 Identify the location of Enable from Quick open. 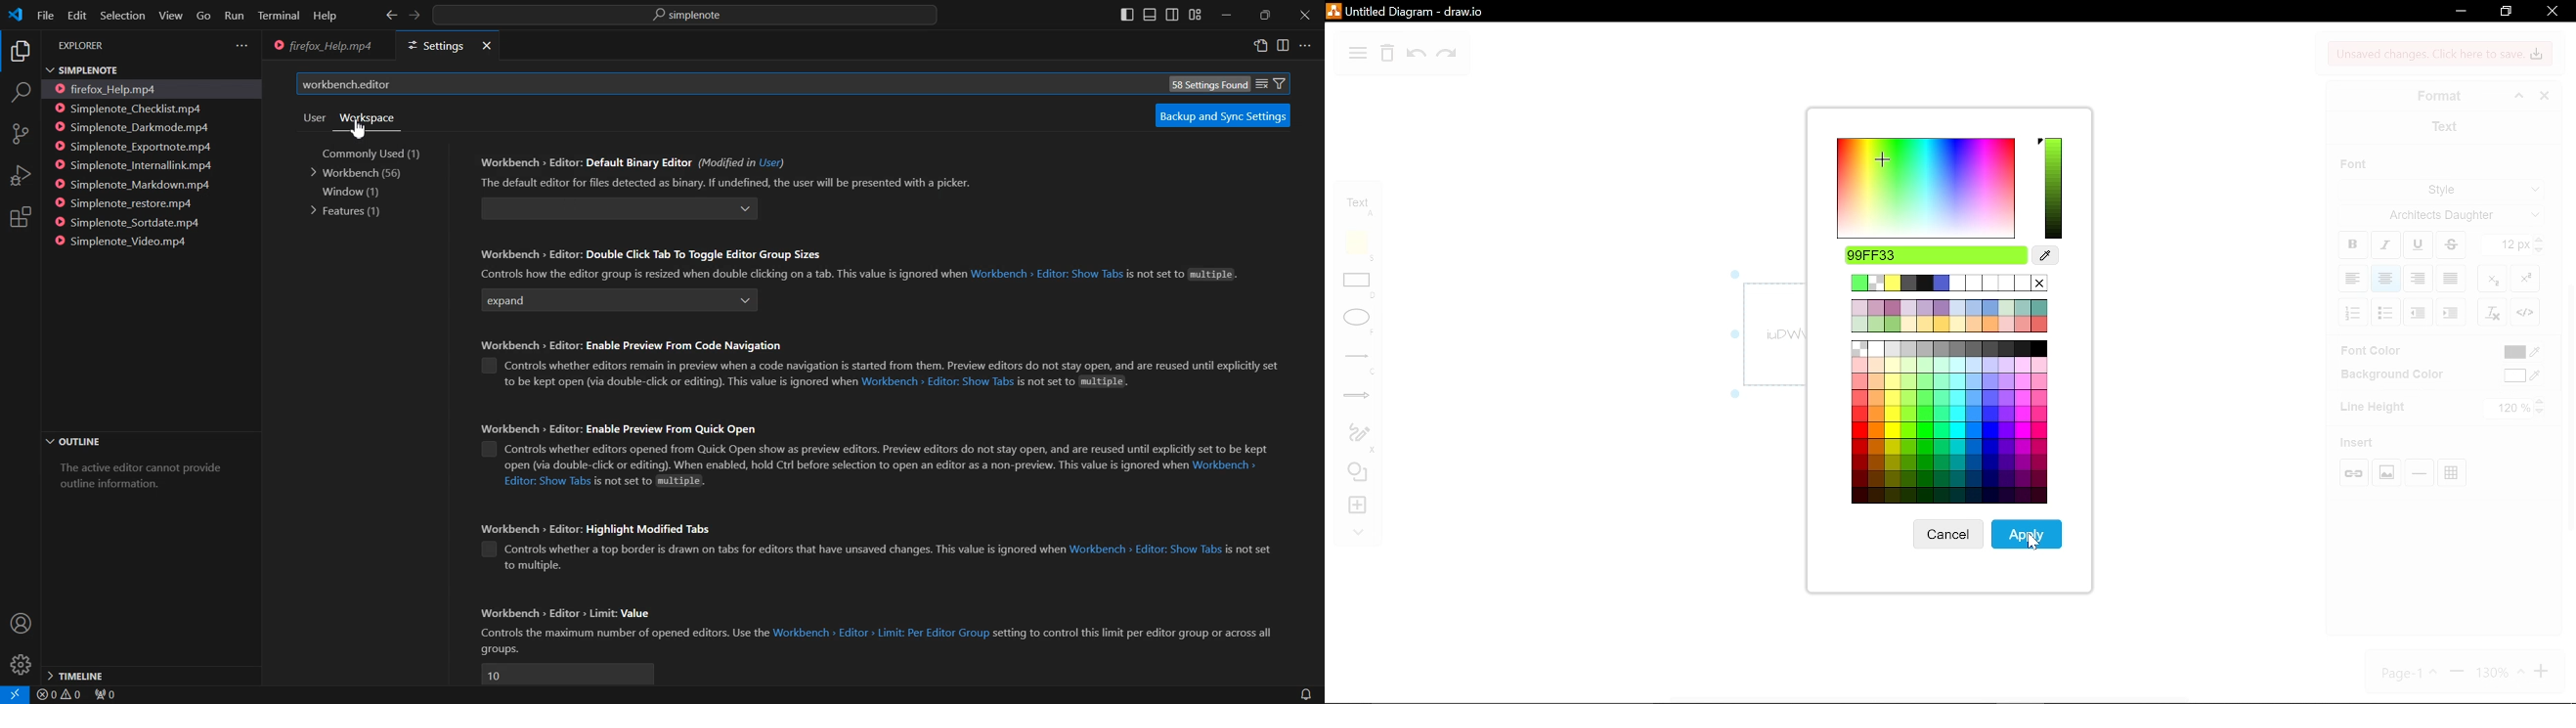
(485, 449).